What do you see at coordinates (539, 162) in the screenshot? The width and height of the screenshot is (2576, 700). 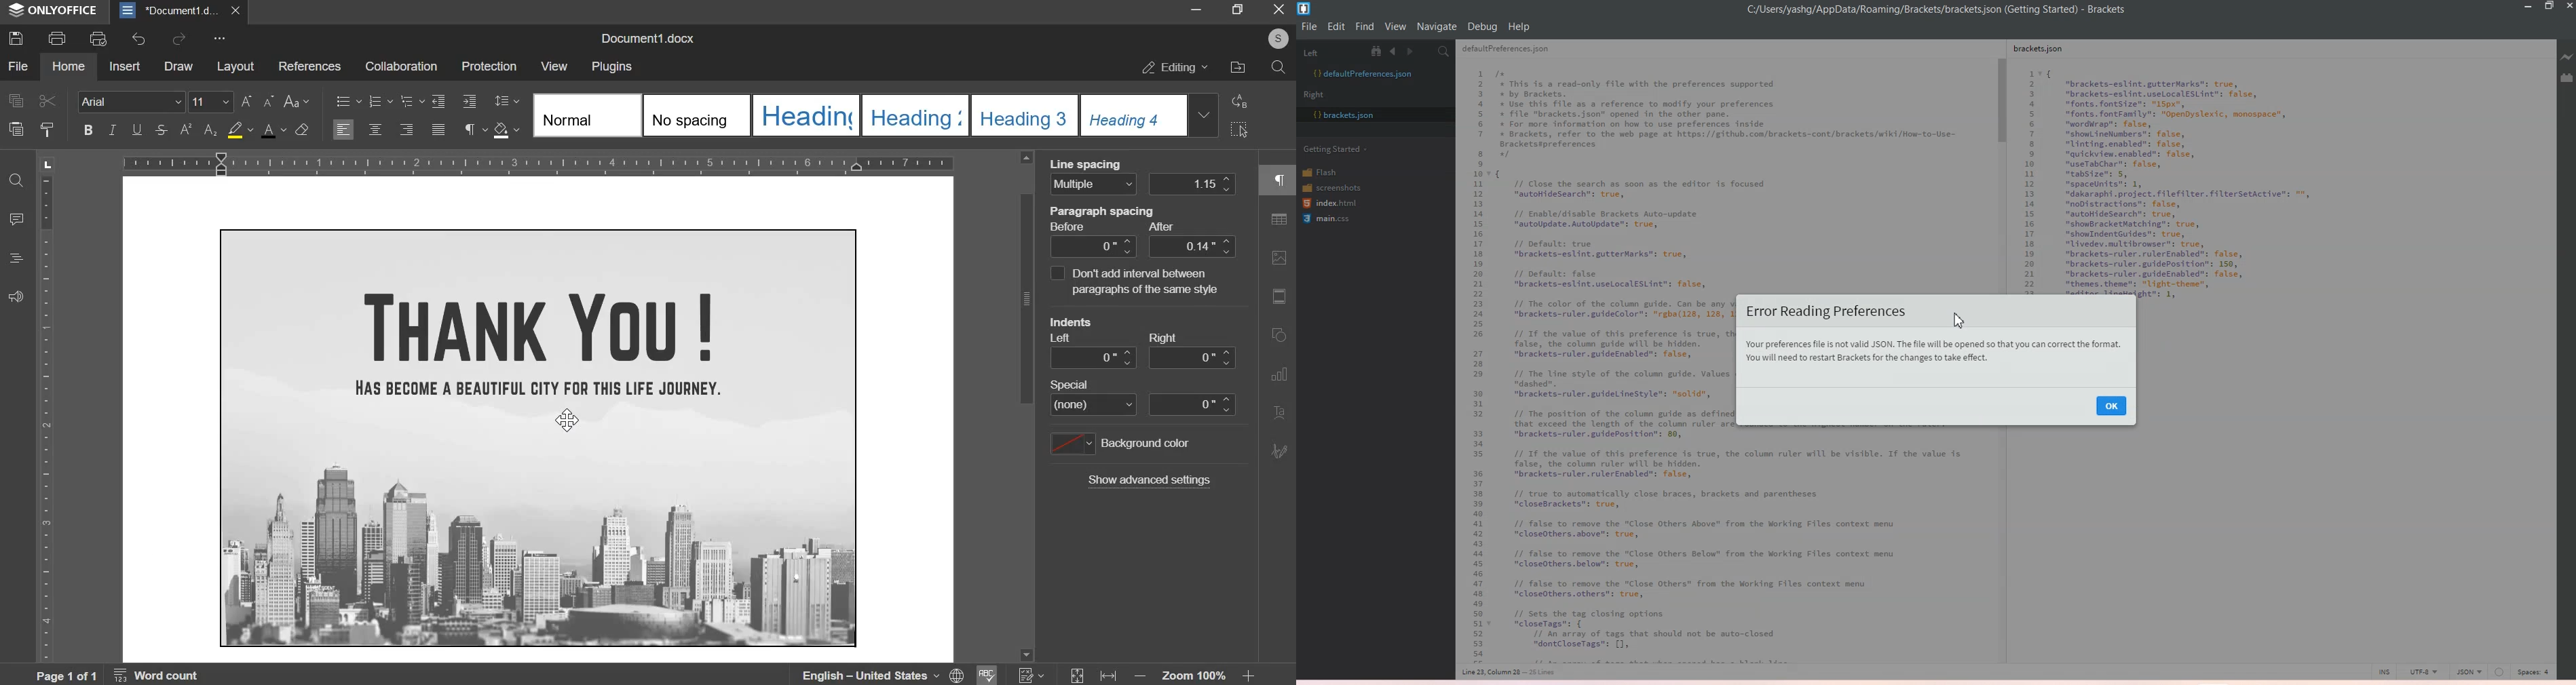 I see `ruler` at bounding box center [539, 162].